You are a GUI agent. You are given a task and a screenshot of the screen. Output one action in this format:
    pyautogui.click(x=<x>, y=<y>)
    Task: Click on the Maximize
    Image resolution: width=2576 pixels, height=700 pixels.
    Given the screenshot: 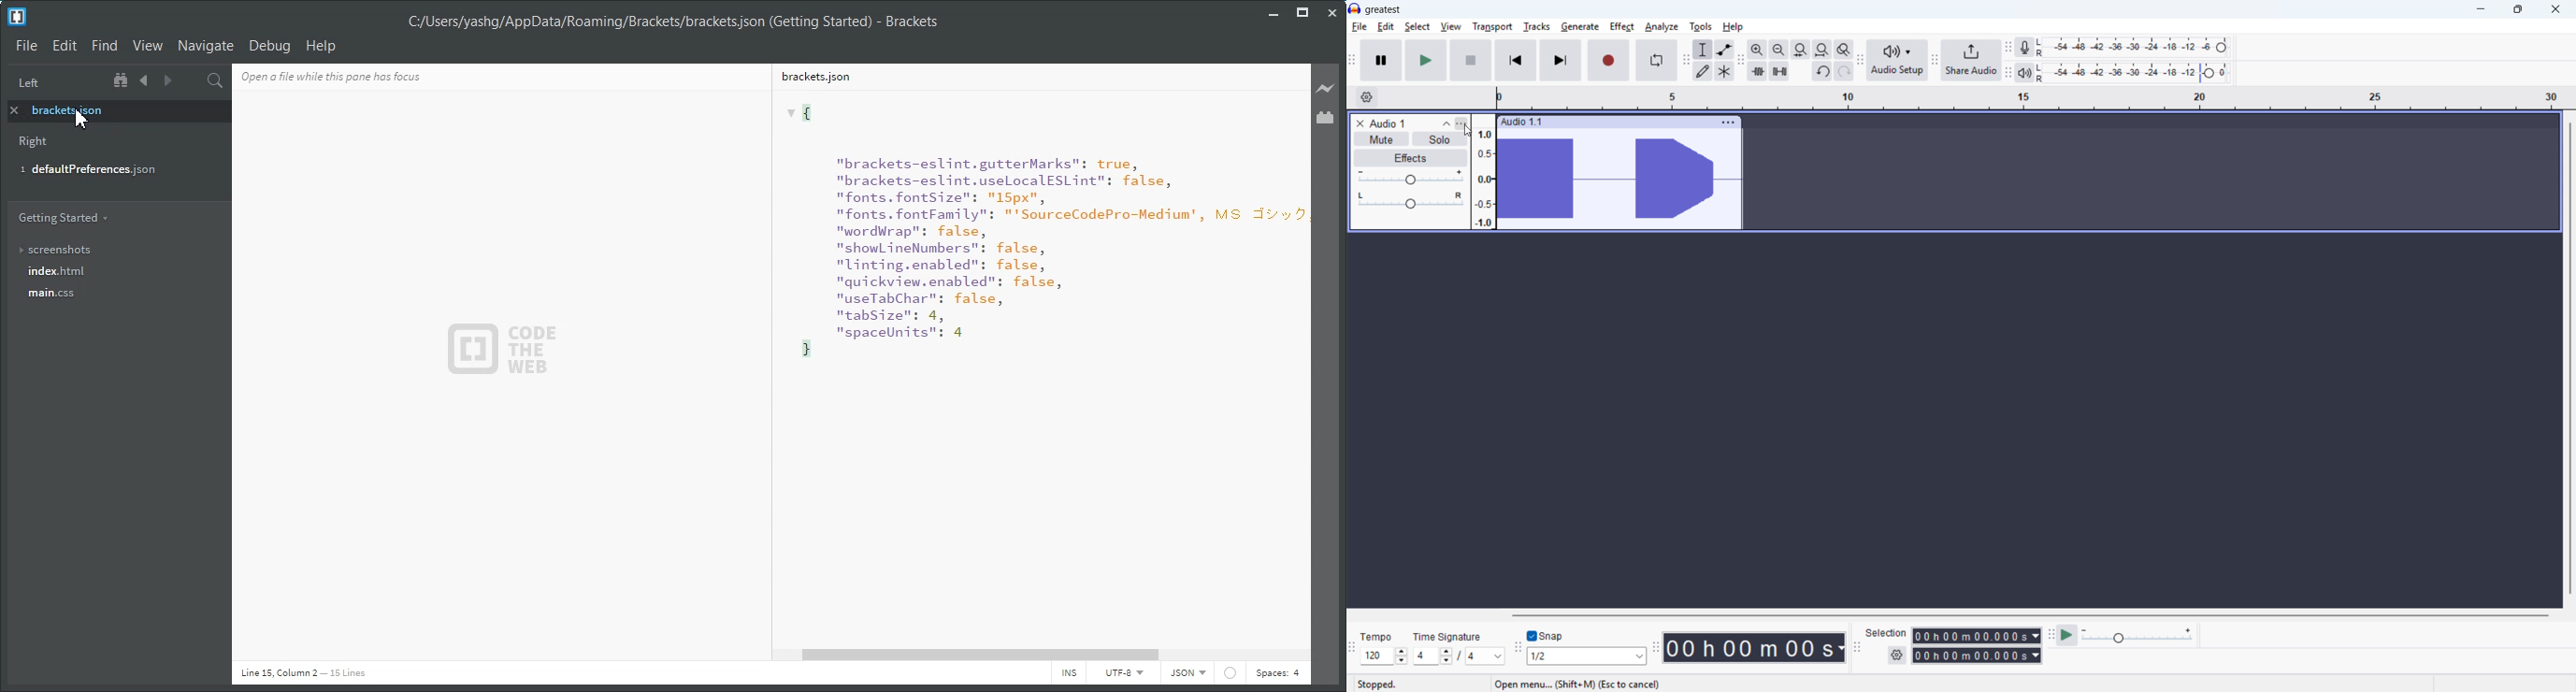 What is the action you would take?
    pyautogui.click(x=1302, y=12)
    